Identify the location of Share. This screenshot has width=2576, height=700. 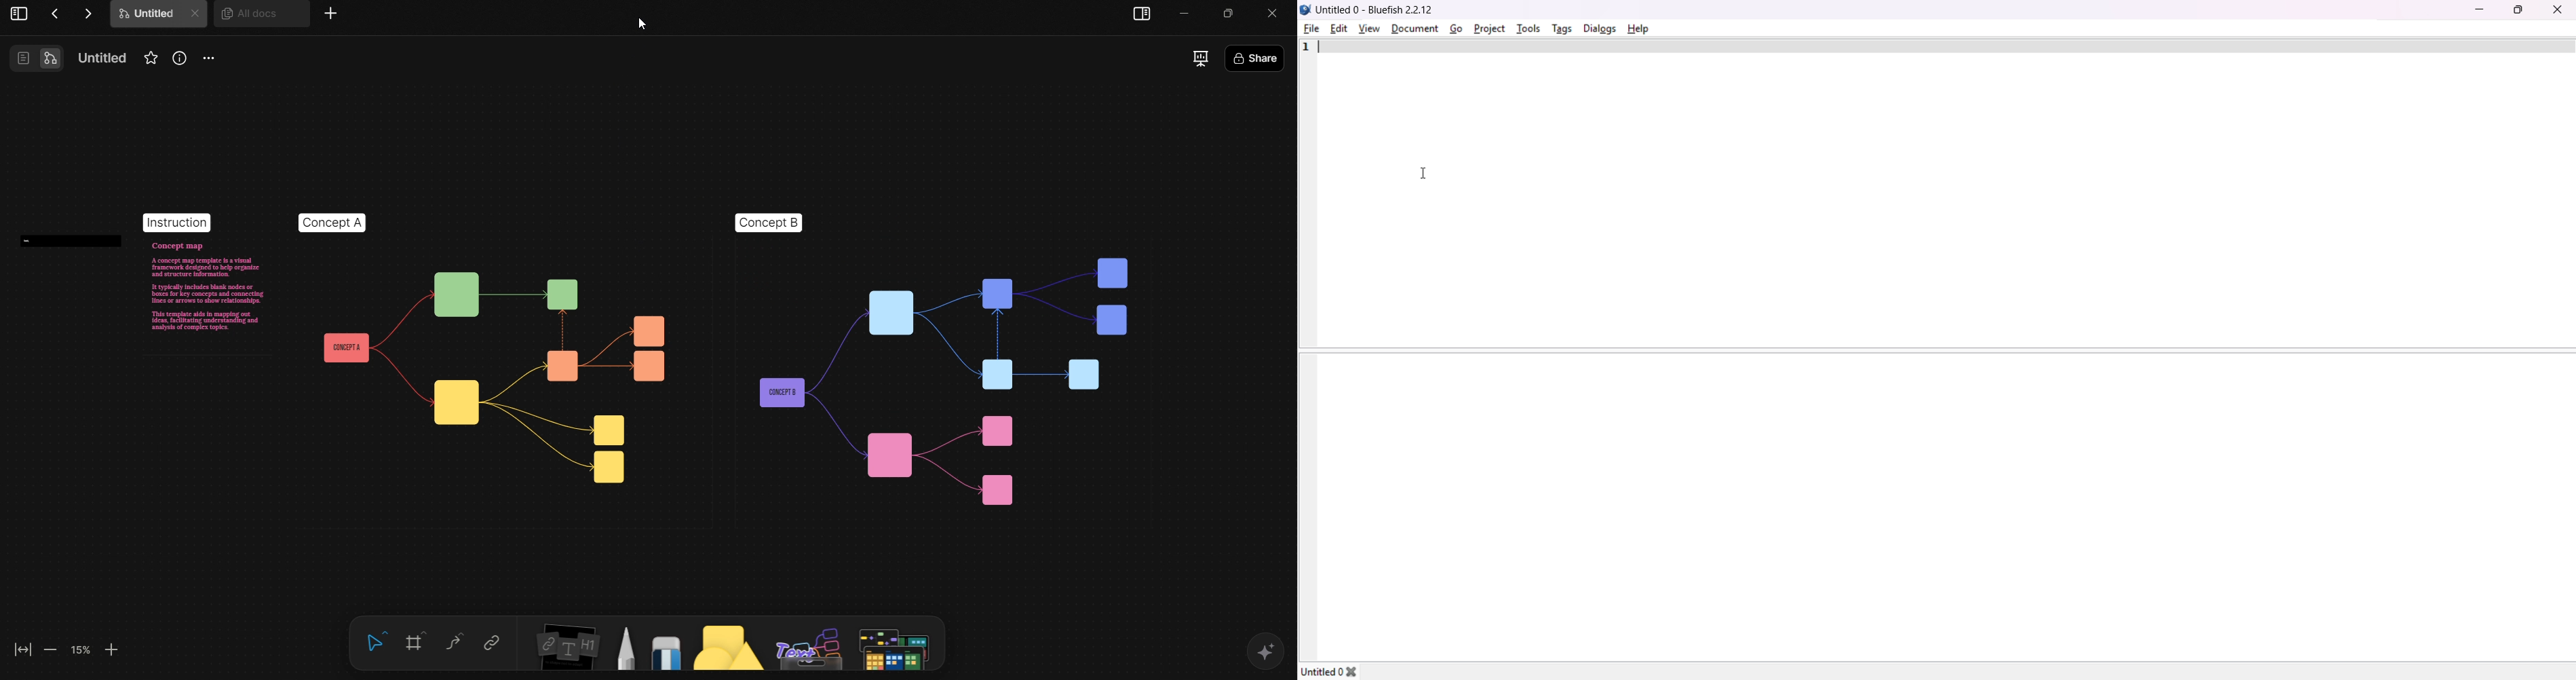
(1285, 61).